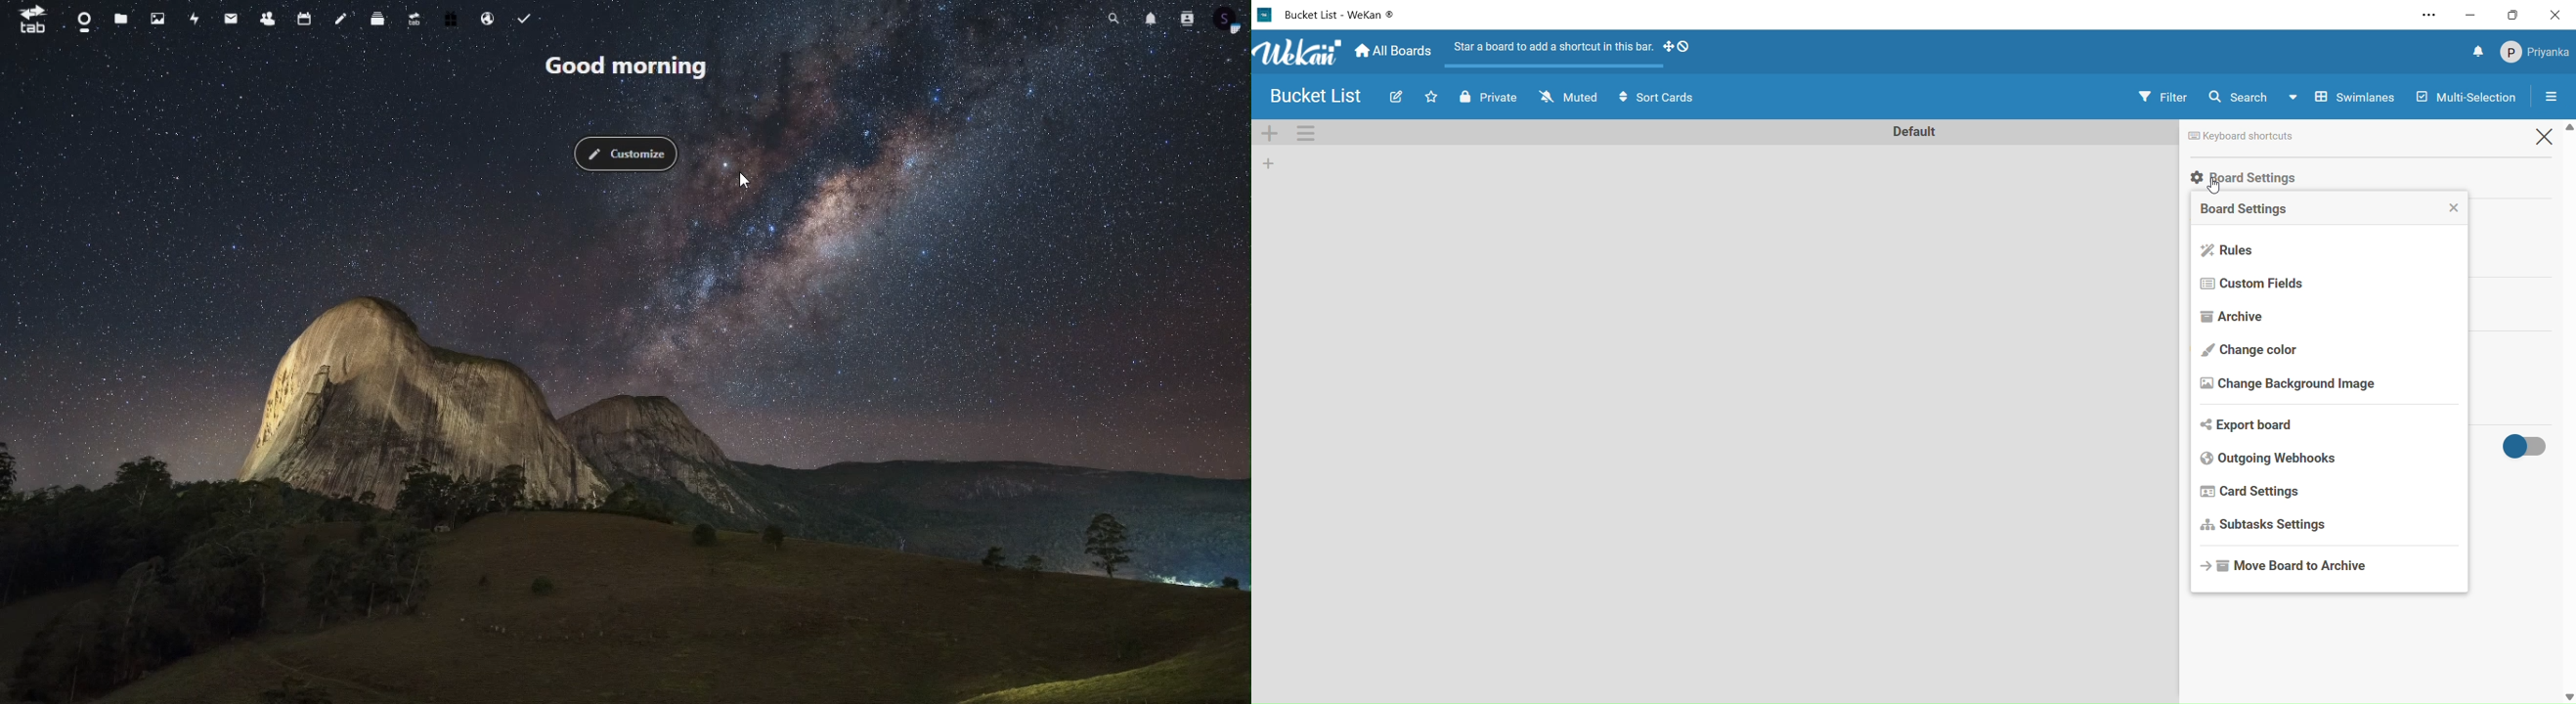  What do you see at coordinates (375, 21) in the screenshot?
I see `deck` at bounding box center [375, 21].